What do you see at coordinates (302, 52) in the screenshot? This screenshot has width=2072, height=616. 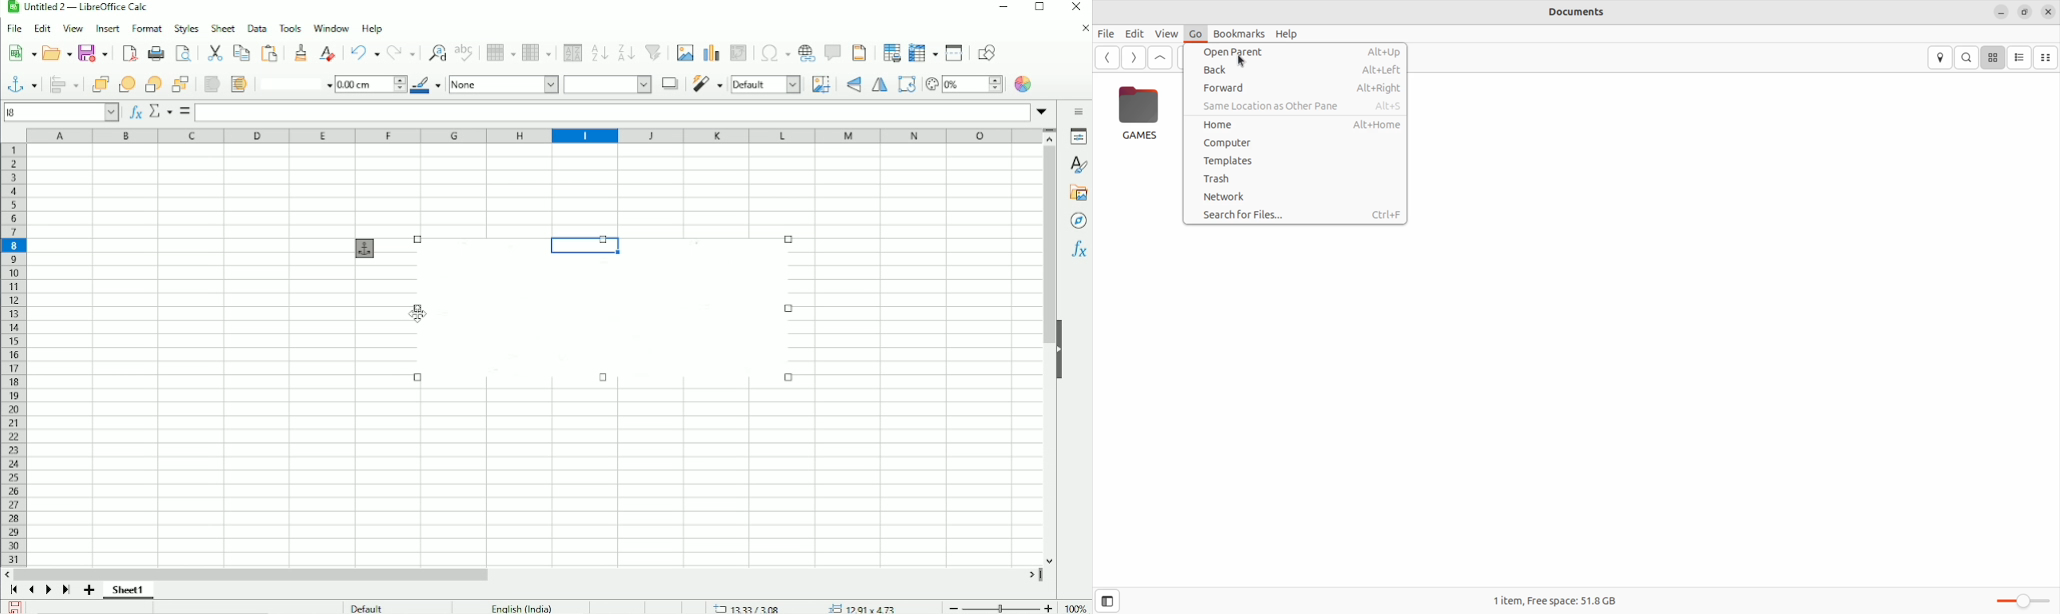 I see `Clone formatting` at bounding box center [302, 52].